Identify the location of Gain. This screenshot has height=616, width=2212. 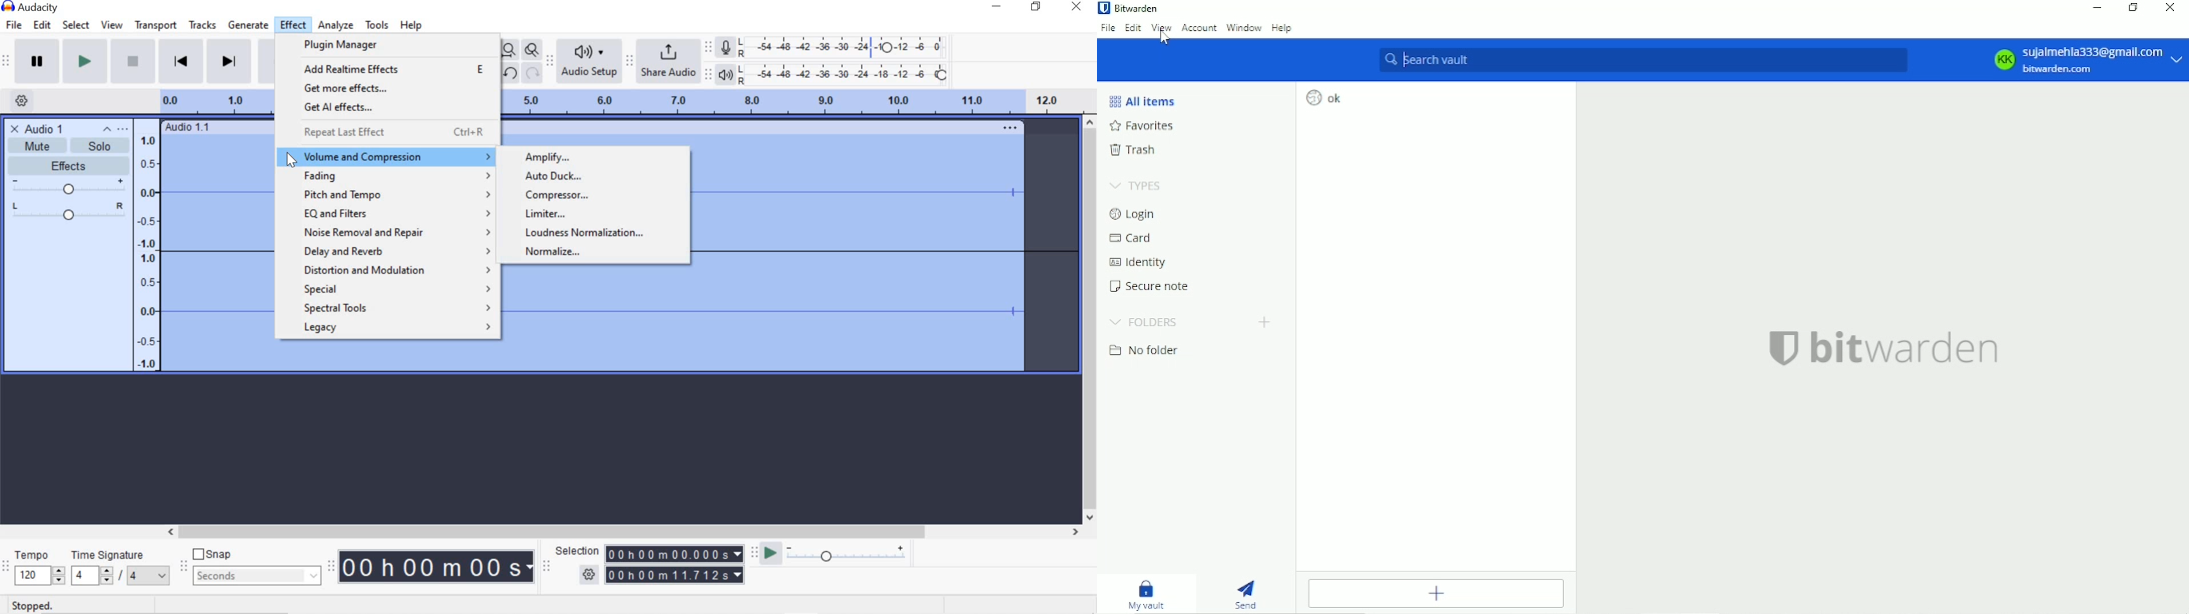
(67, 188).